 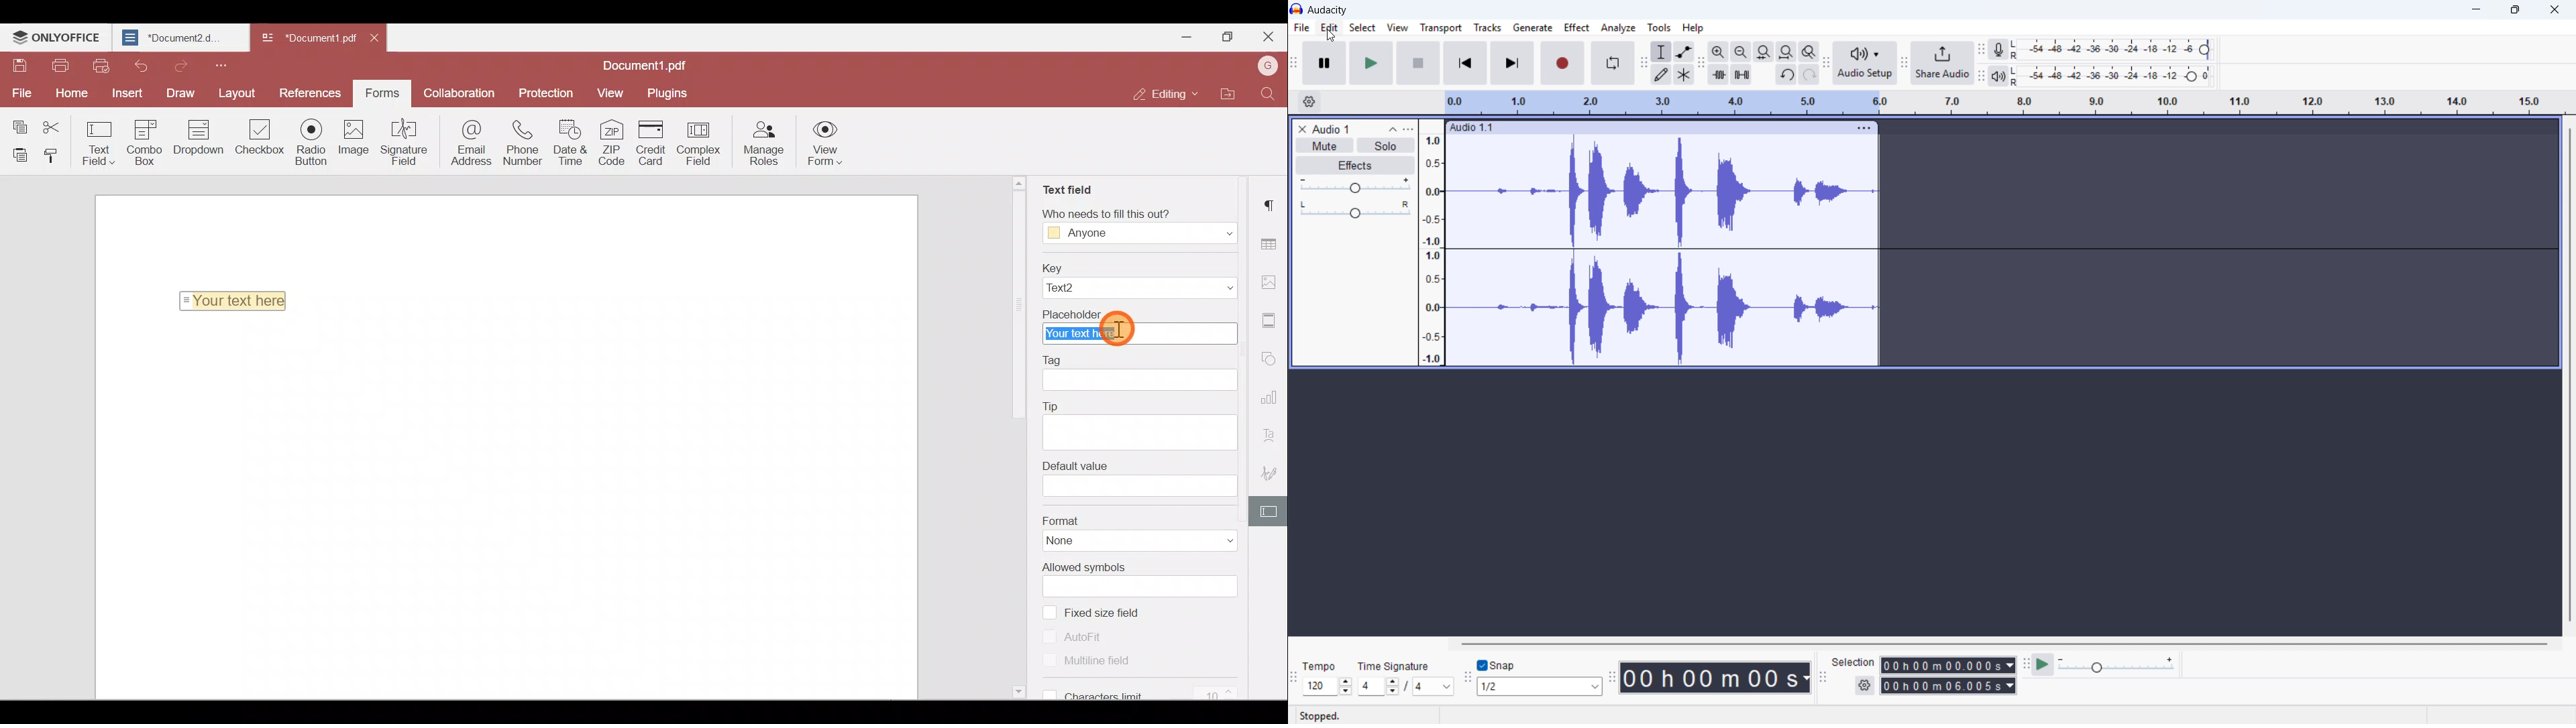 What do you see at coordinates (2116, 665) in the screenshot?
I see `playback speed` at bounding box center [2116, 665].